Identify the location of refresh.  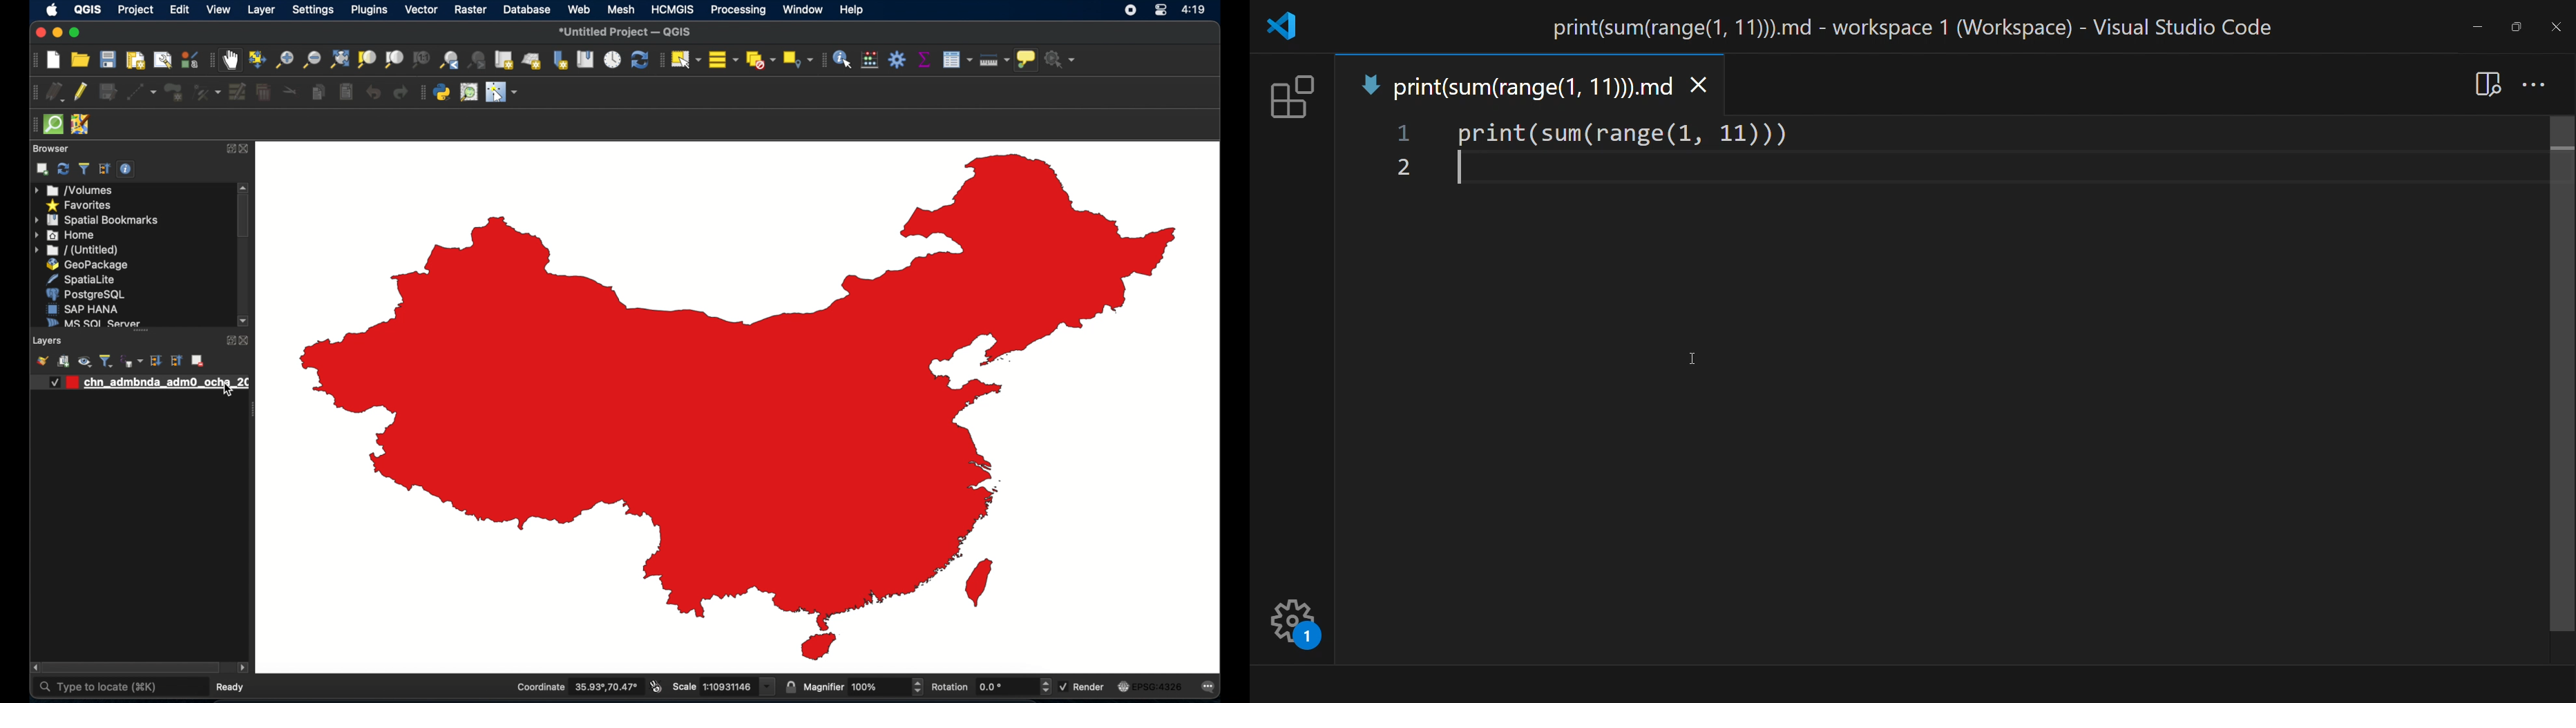
(638, 61).